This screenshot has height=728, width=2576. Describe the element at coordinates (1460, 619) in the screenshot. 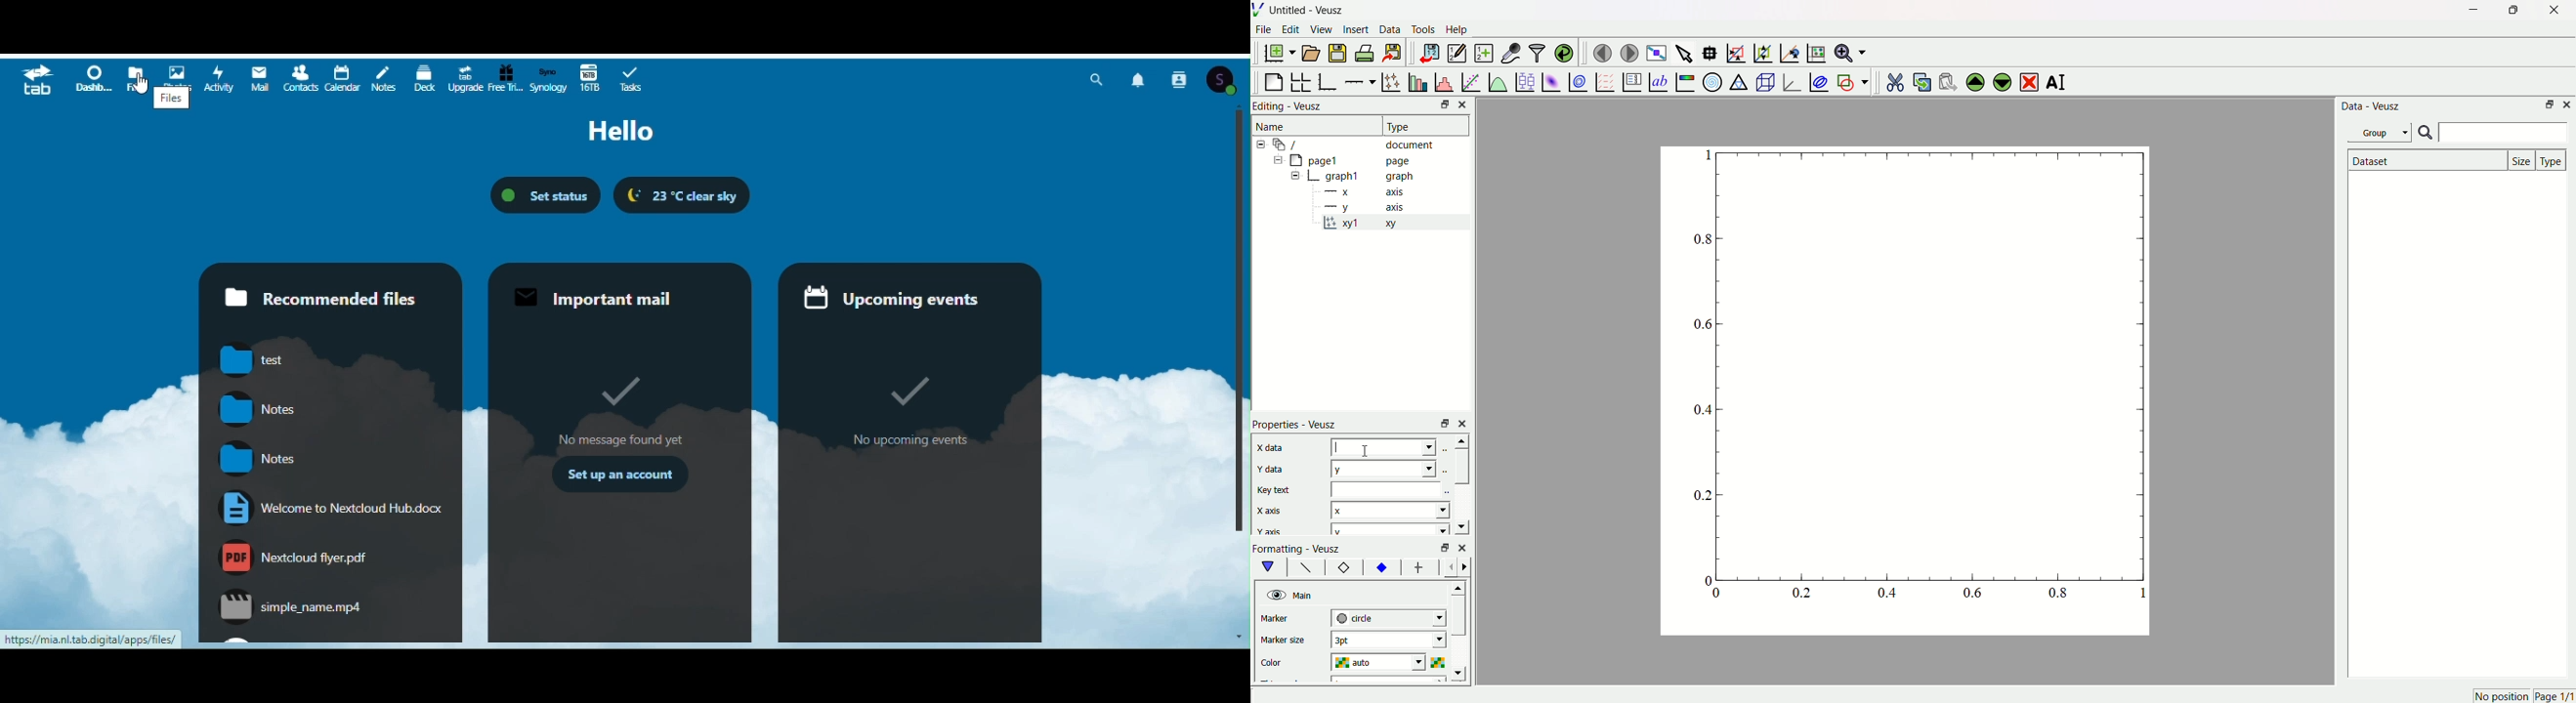

I see `scroll bar` at that location.